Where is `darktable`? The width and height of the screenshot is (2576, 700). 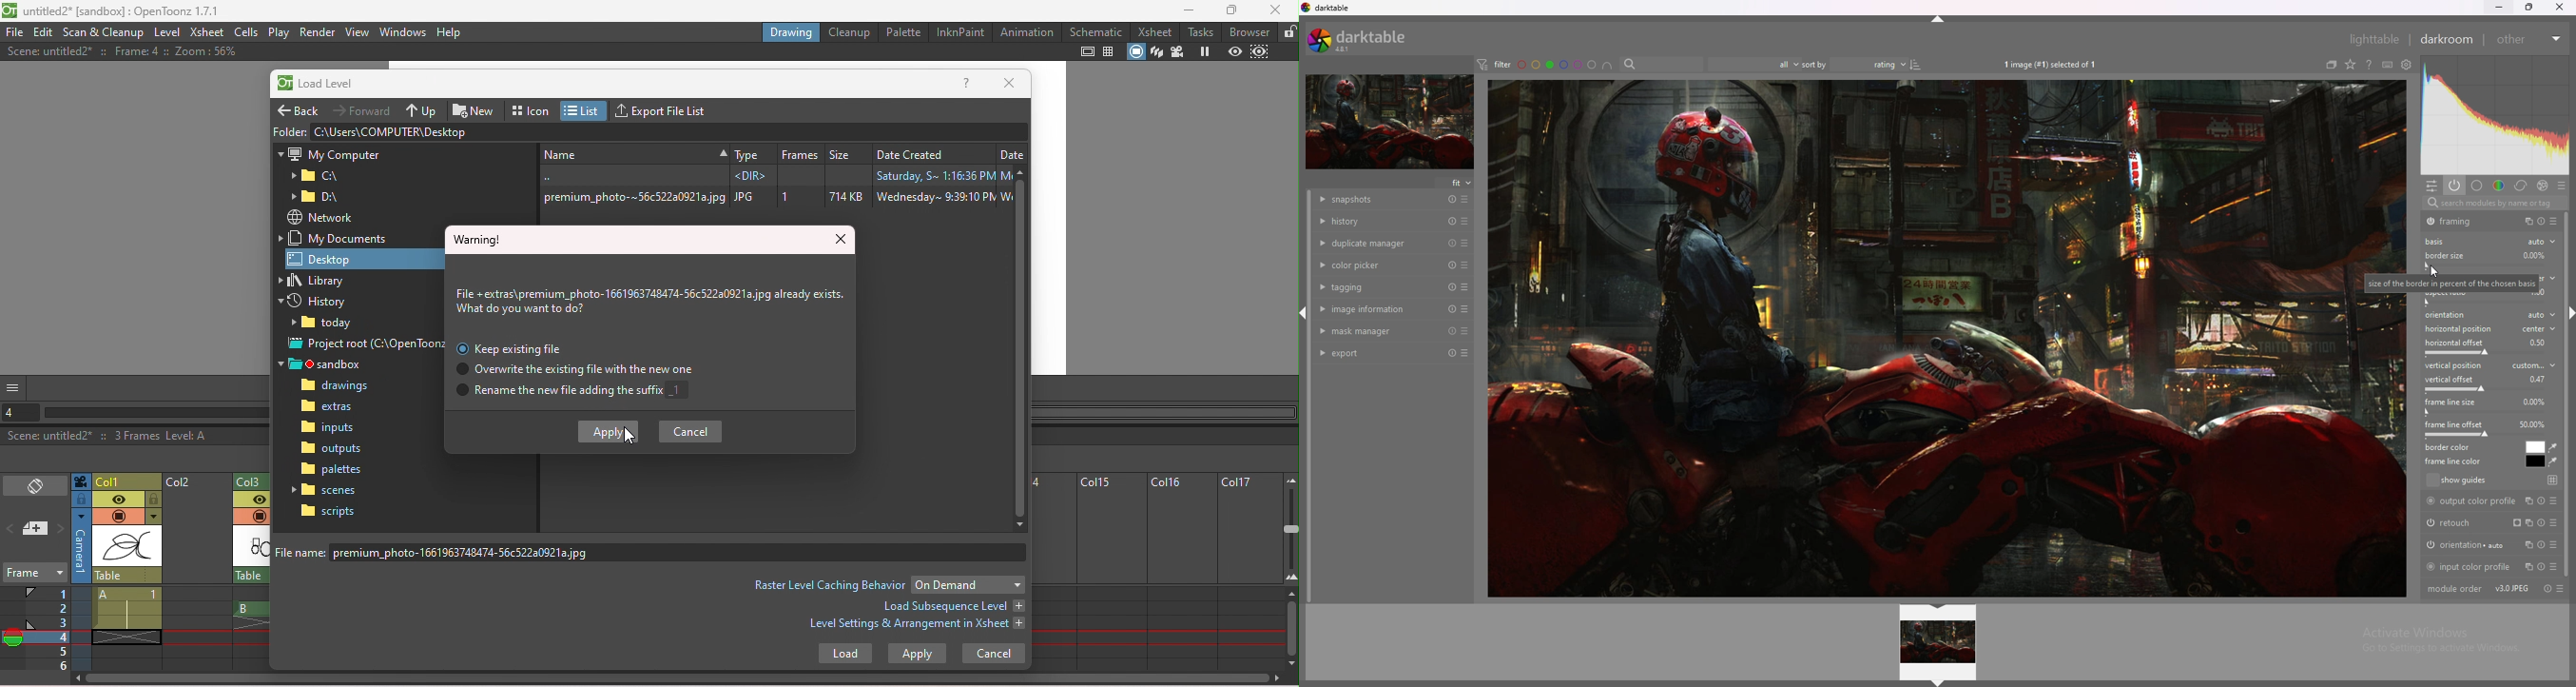
darktable is located at coordinates (1362, 39).